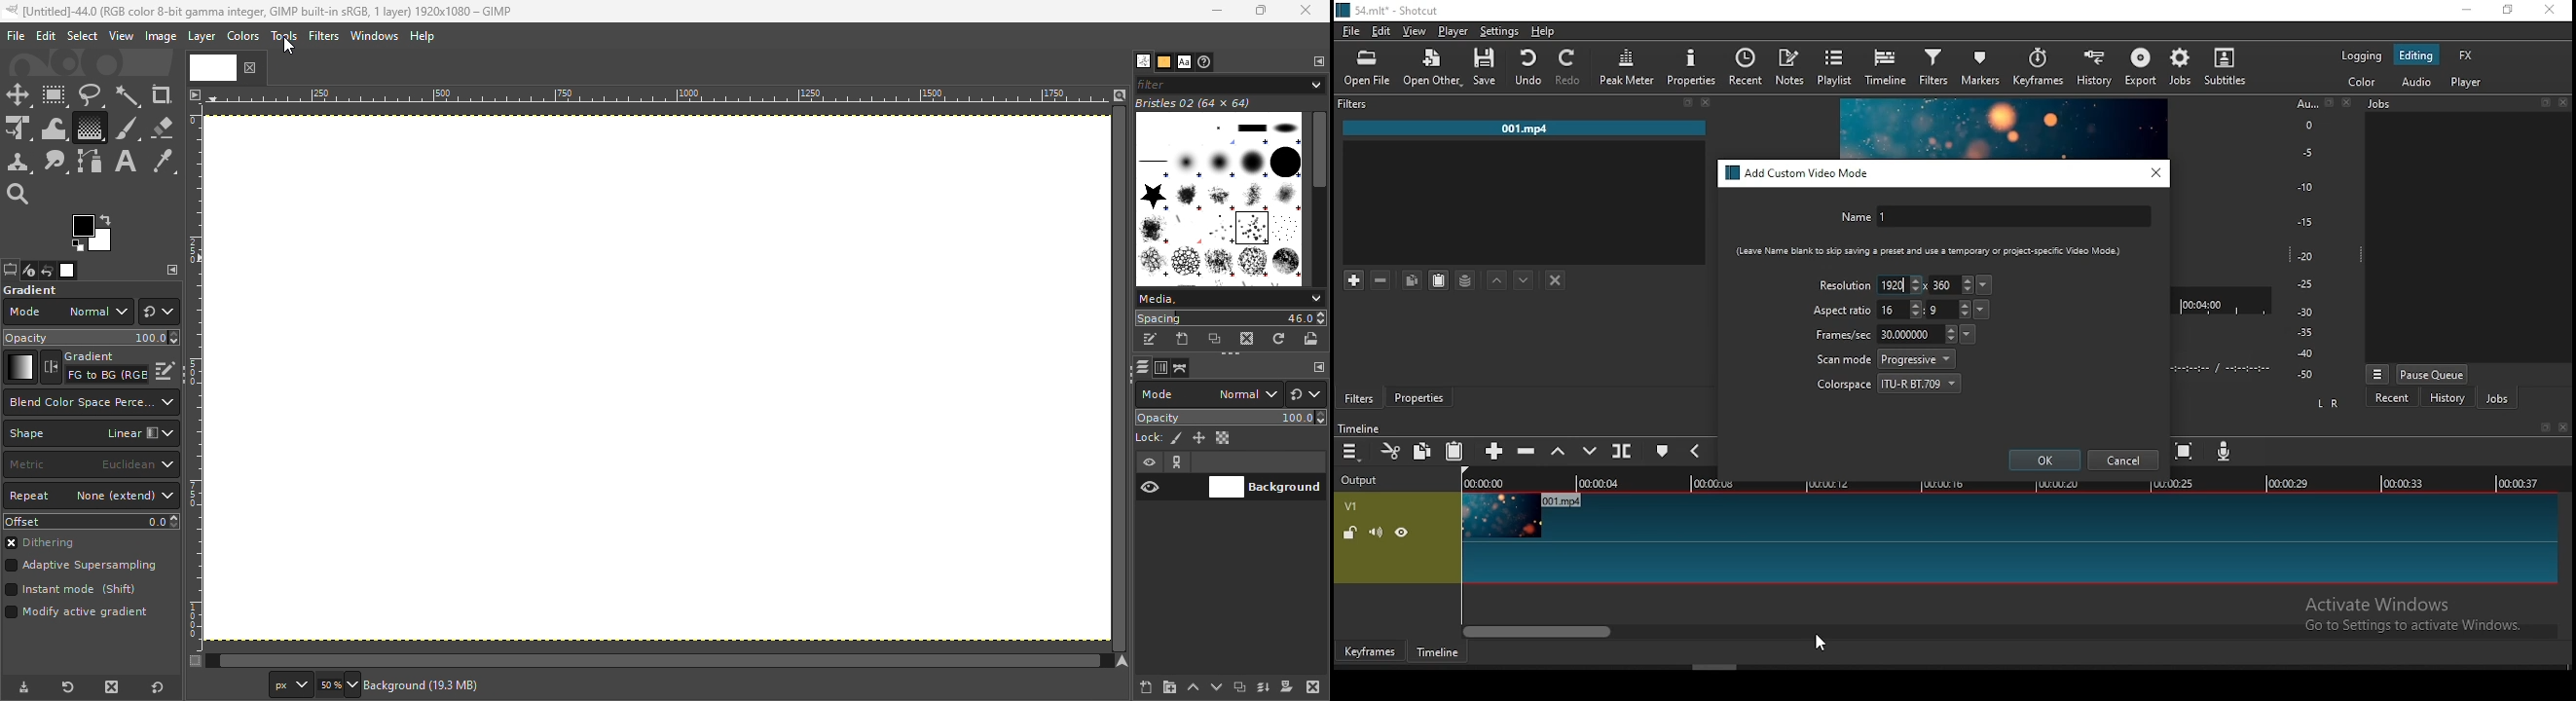  Describe the element at coordinates (2361, 81) in the screenshot. I see `color` at that location.